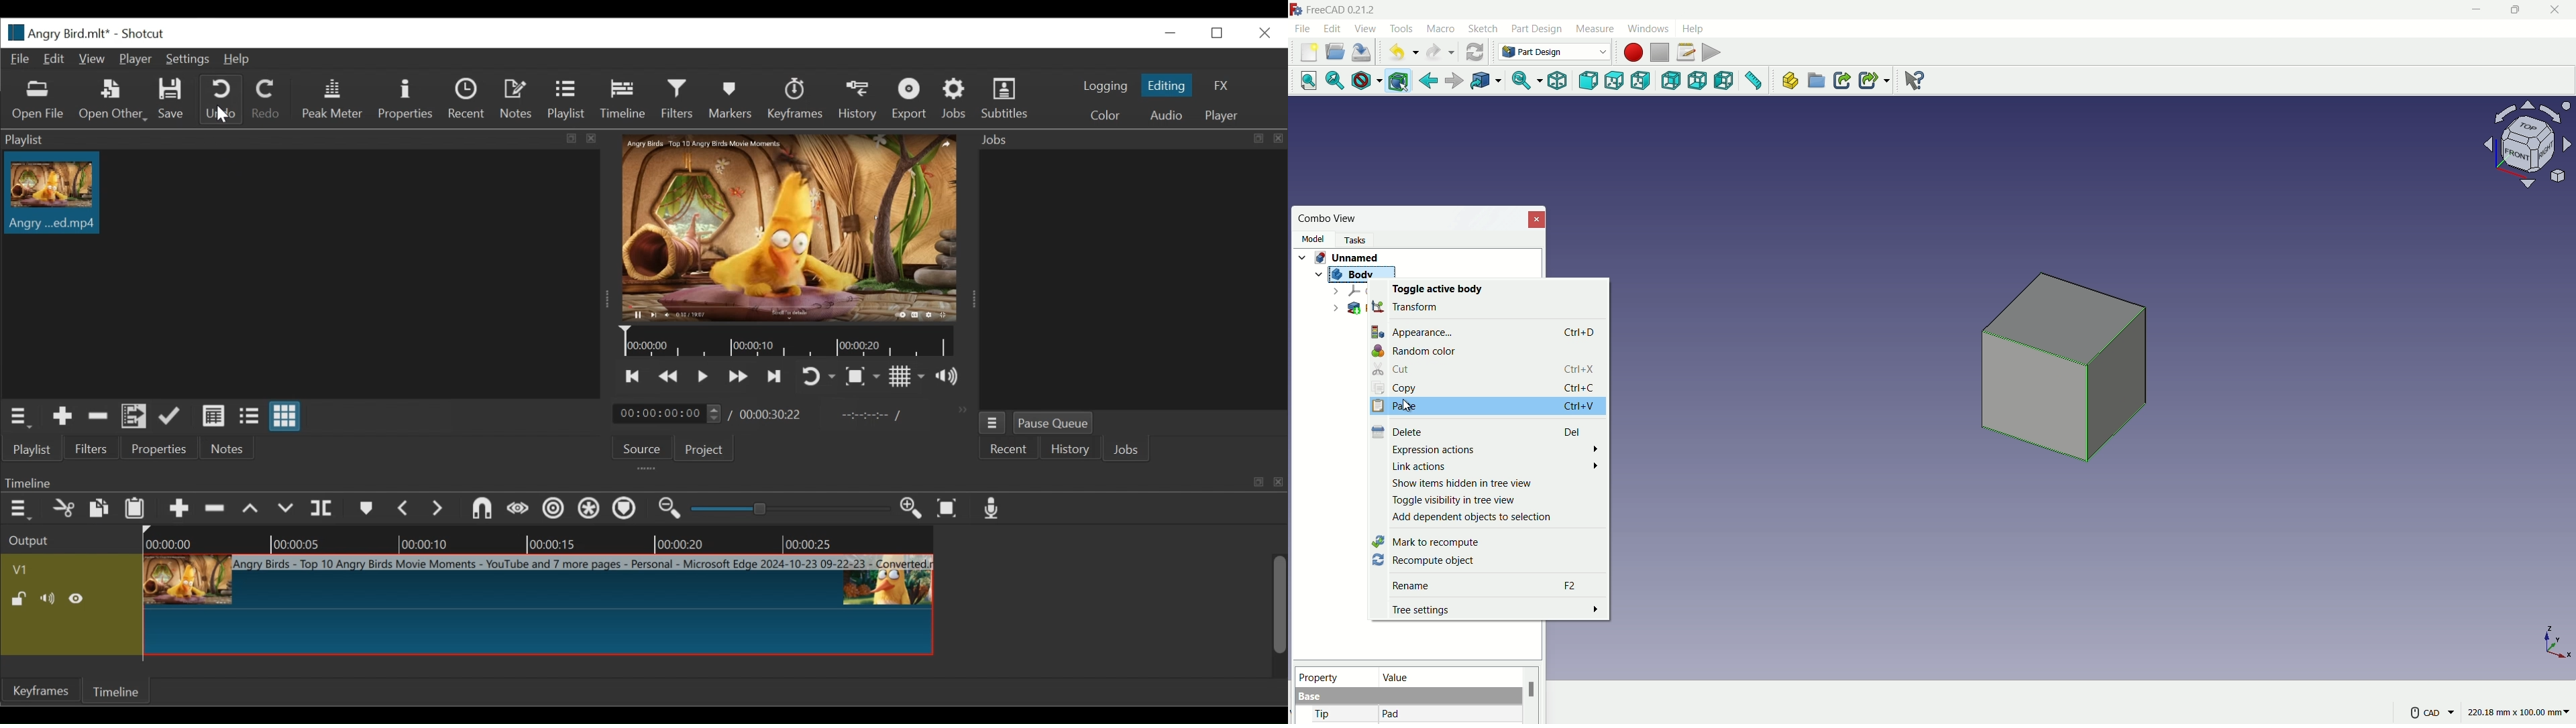 Image resolution: width=2576 pixels, height=728 pixels. I want to click on refresh, so click(1474, 51).